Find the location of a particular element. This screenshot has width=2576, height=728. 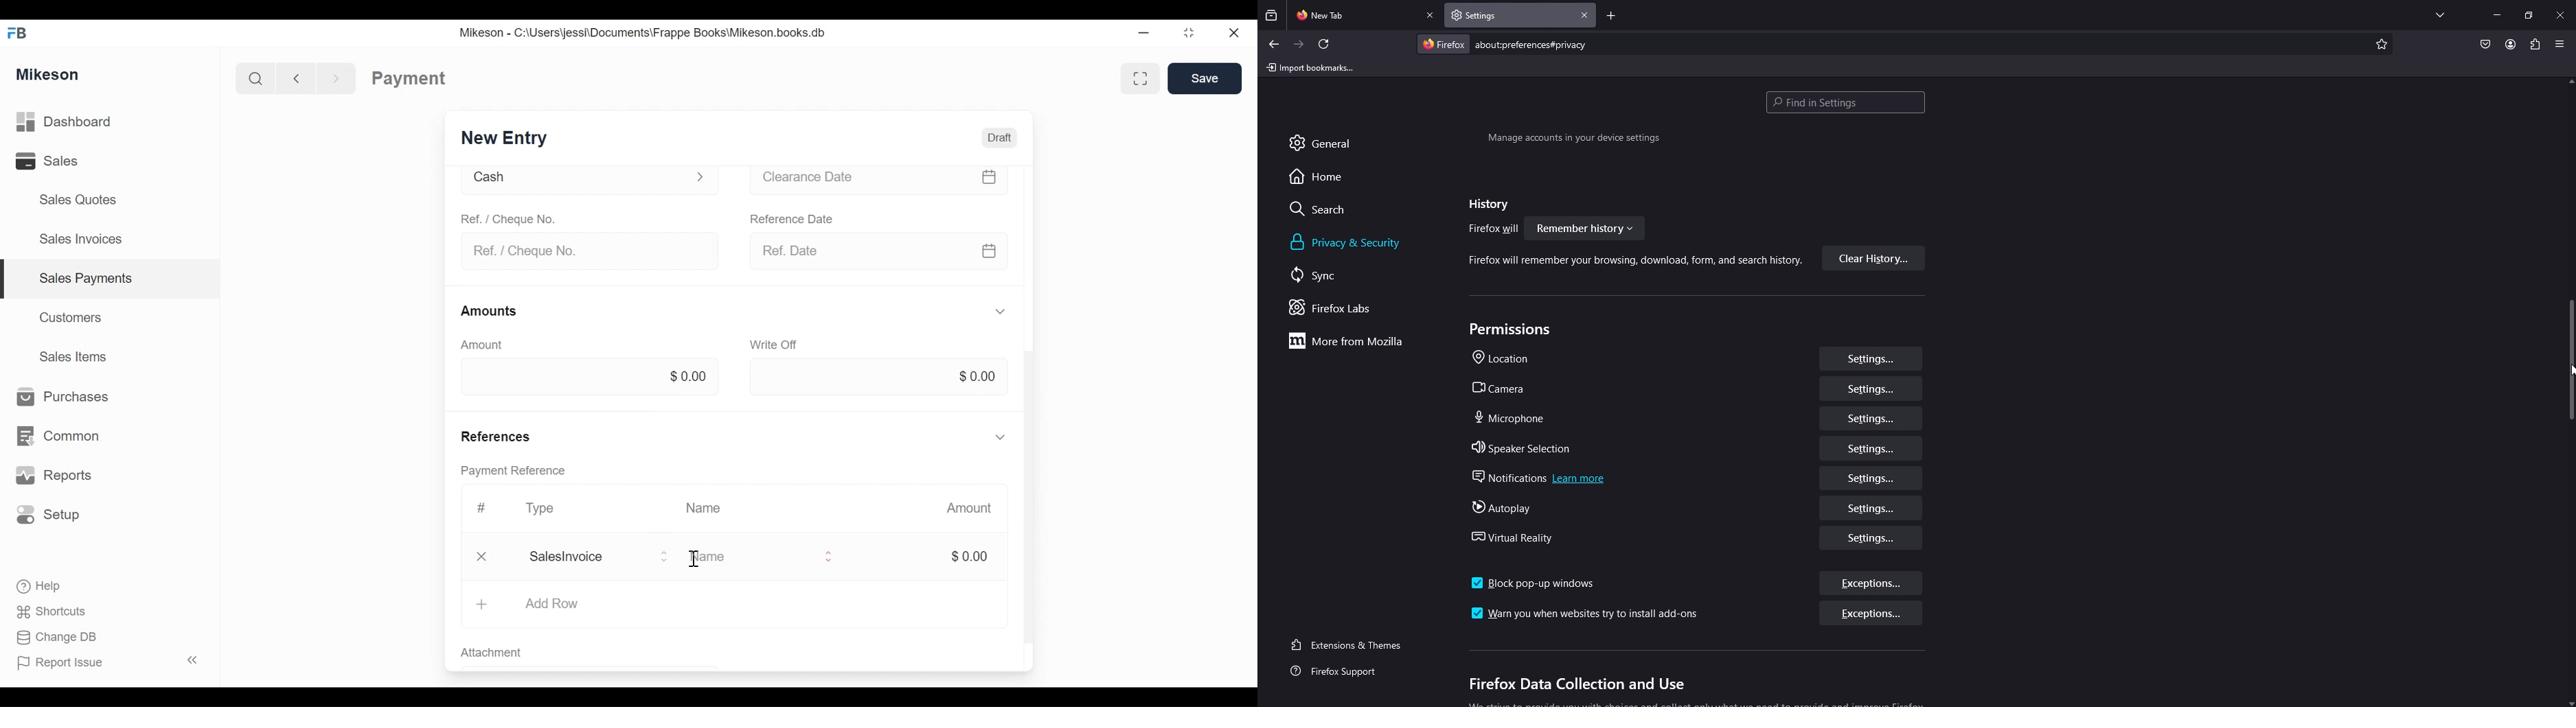

new tab is located at coordinates (1354, 14).